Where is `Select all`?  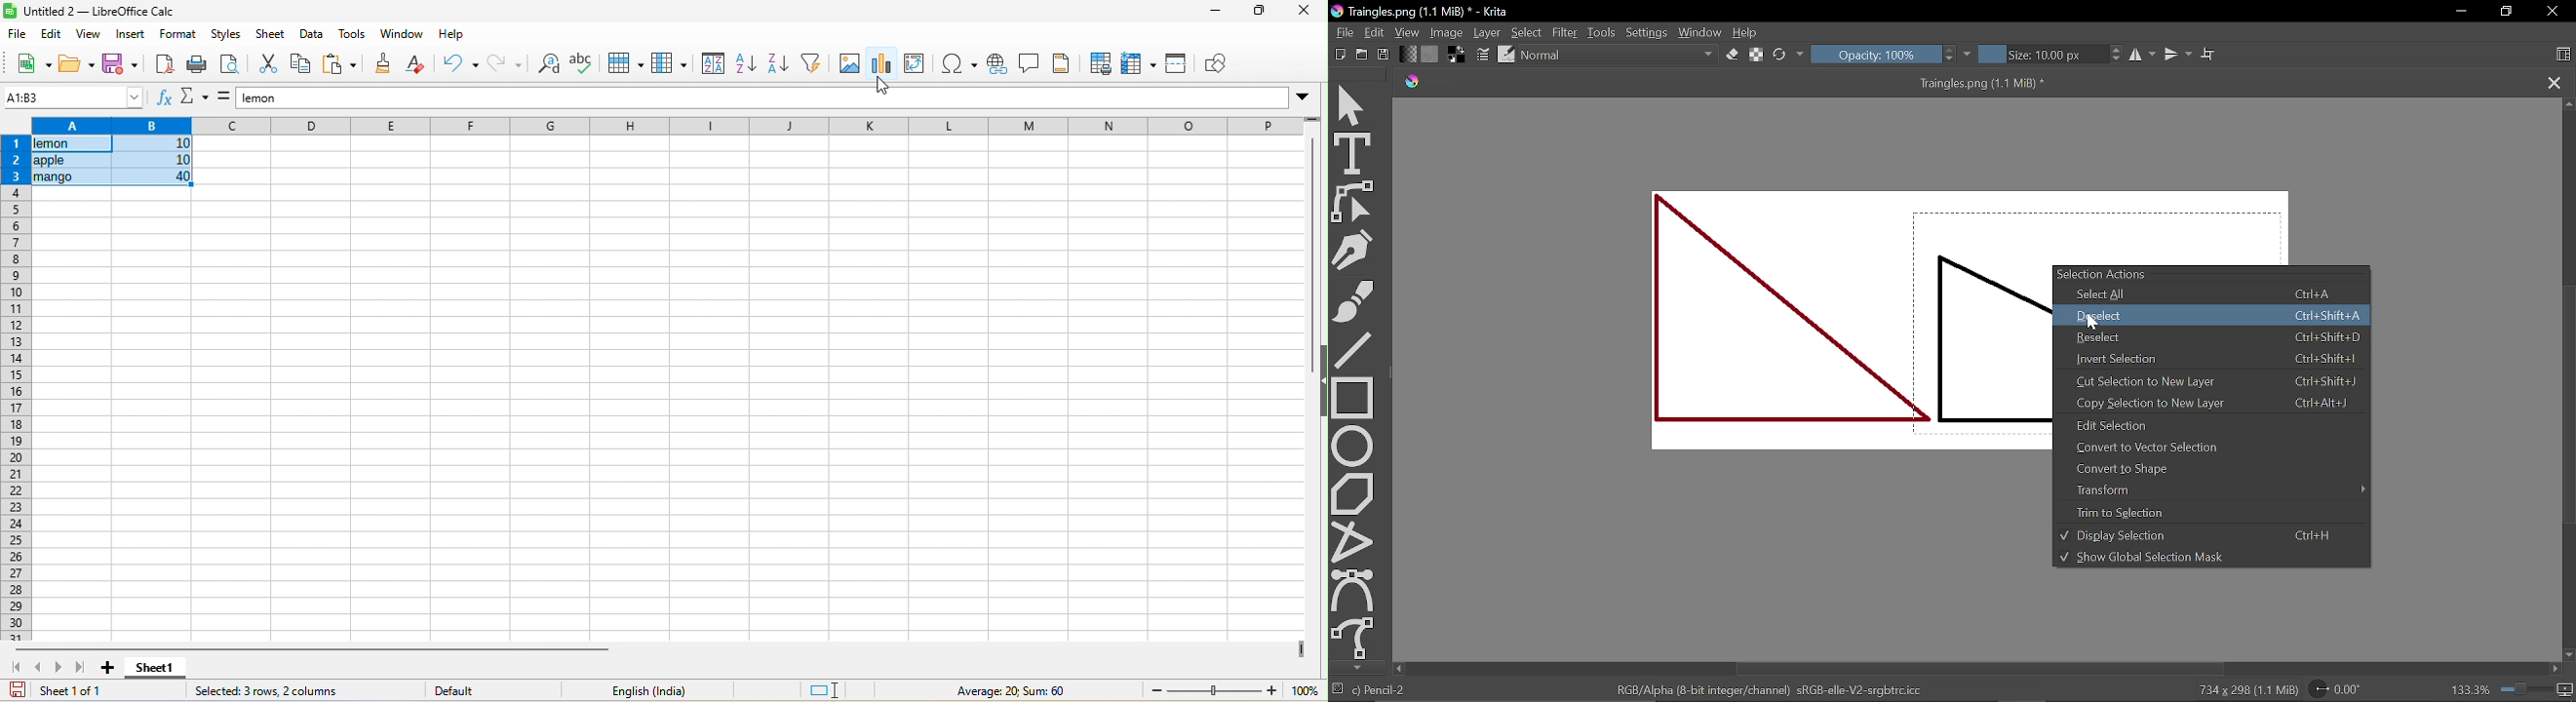
Select all is located at coordinates (2217, 295).